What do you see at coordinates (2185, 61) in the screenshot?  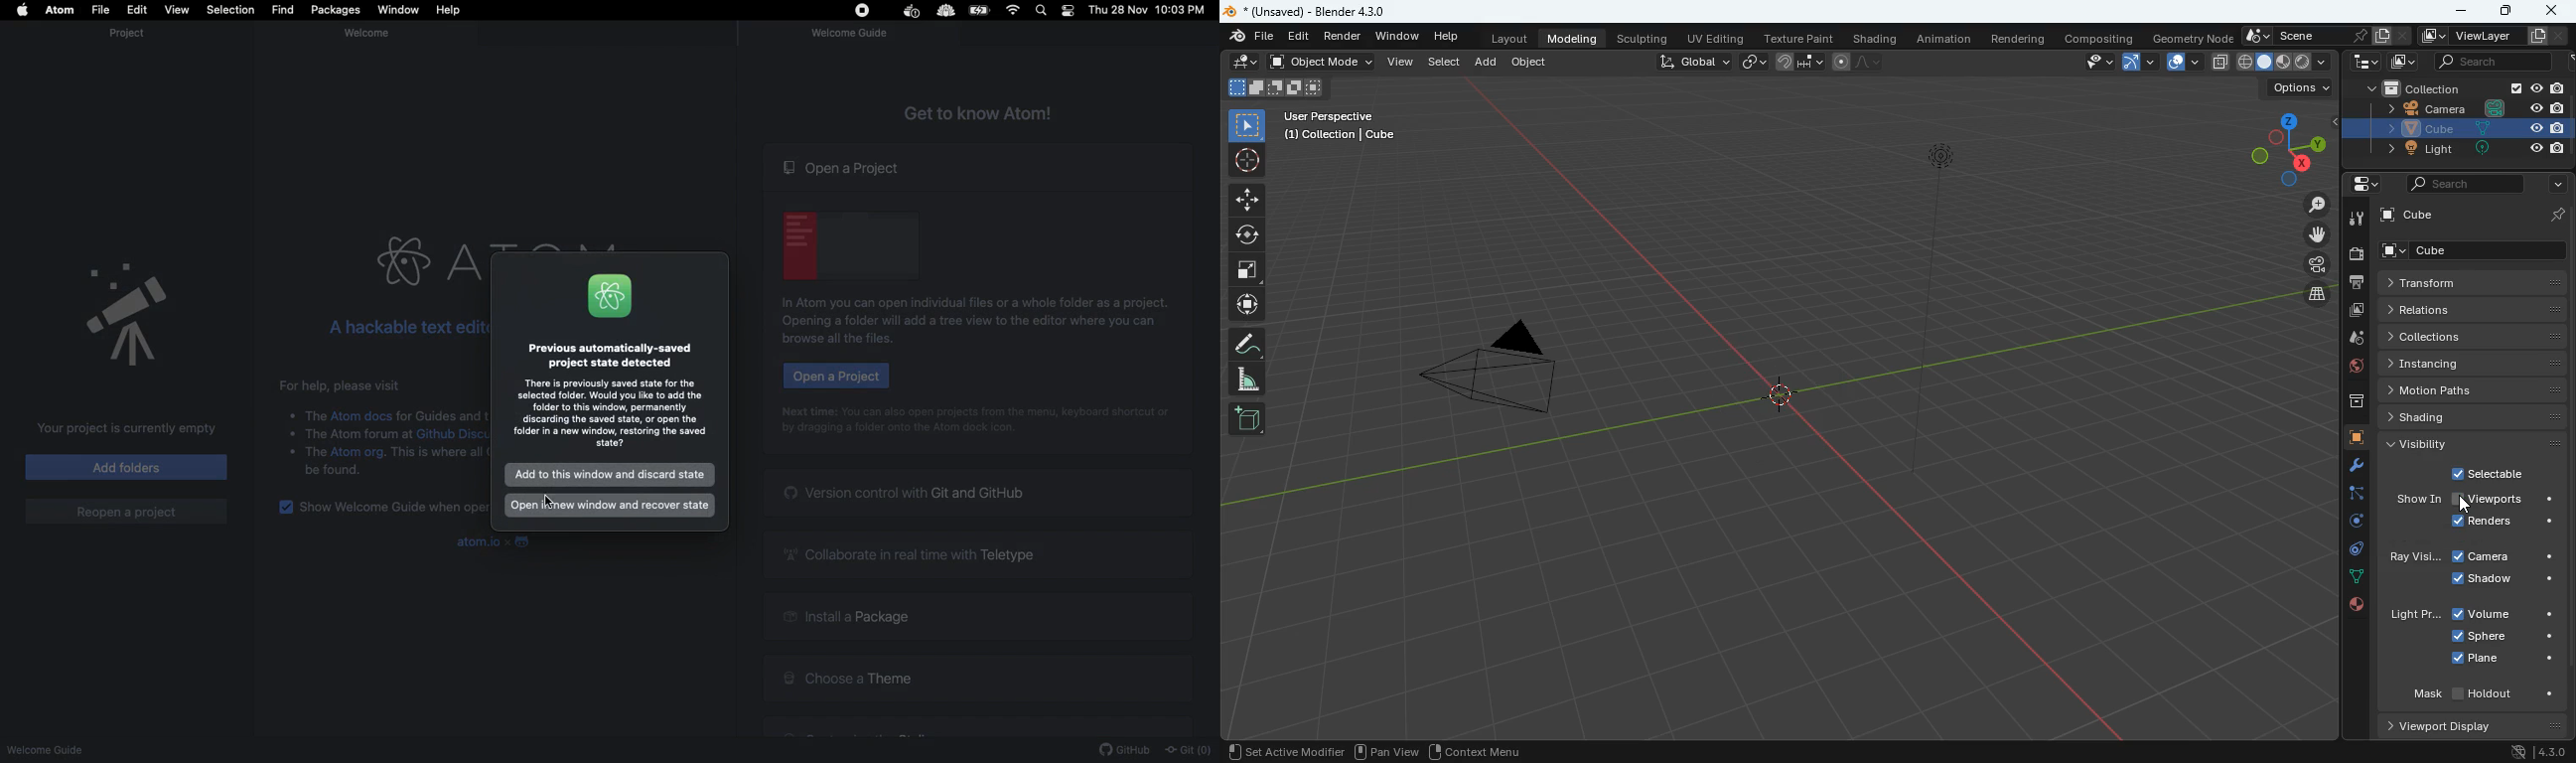 I see `overlap` at bounding box center [2185, 61].